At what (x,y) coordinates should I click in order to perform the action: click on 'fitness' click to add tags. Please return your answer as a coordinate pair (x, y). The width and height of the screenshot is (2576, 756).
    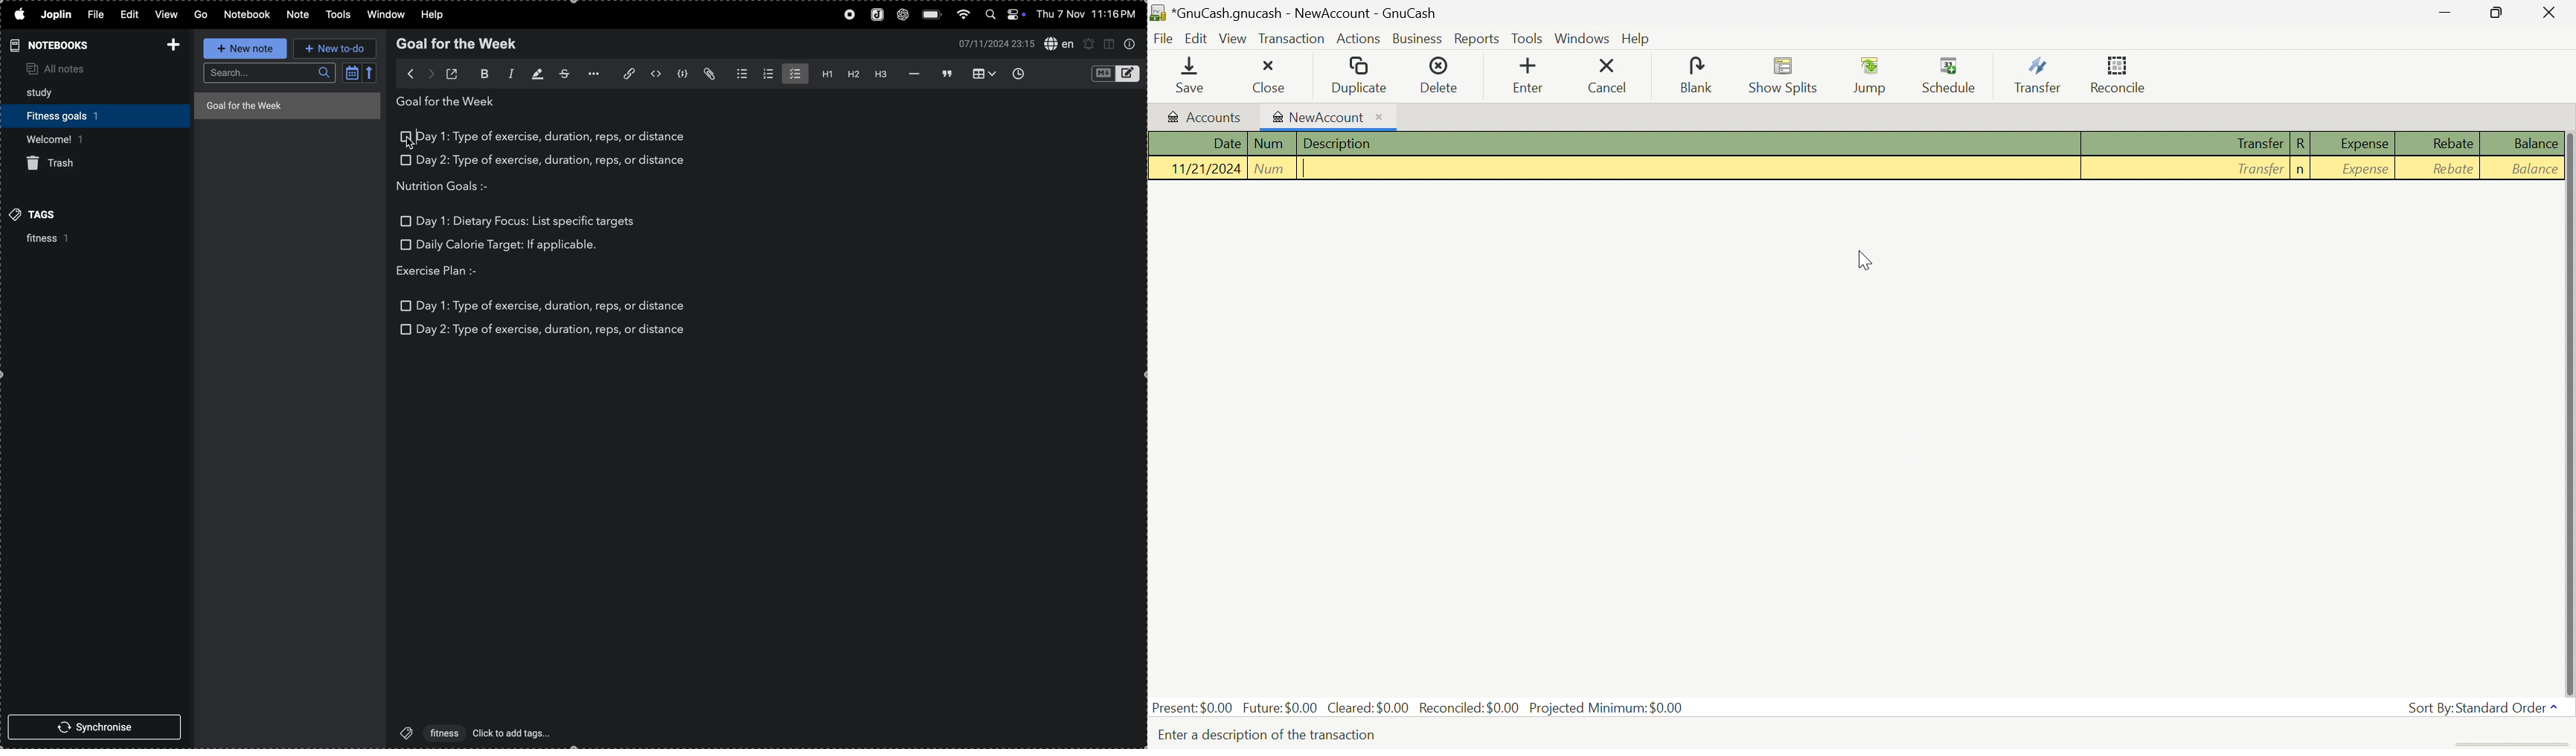
    Looking at the image, I should click on (472, 732).